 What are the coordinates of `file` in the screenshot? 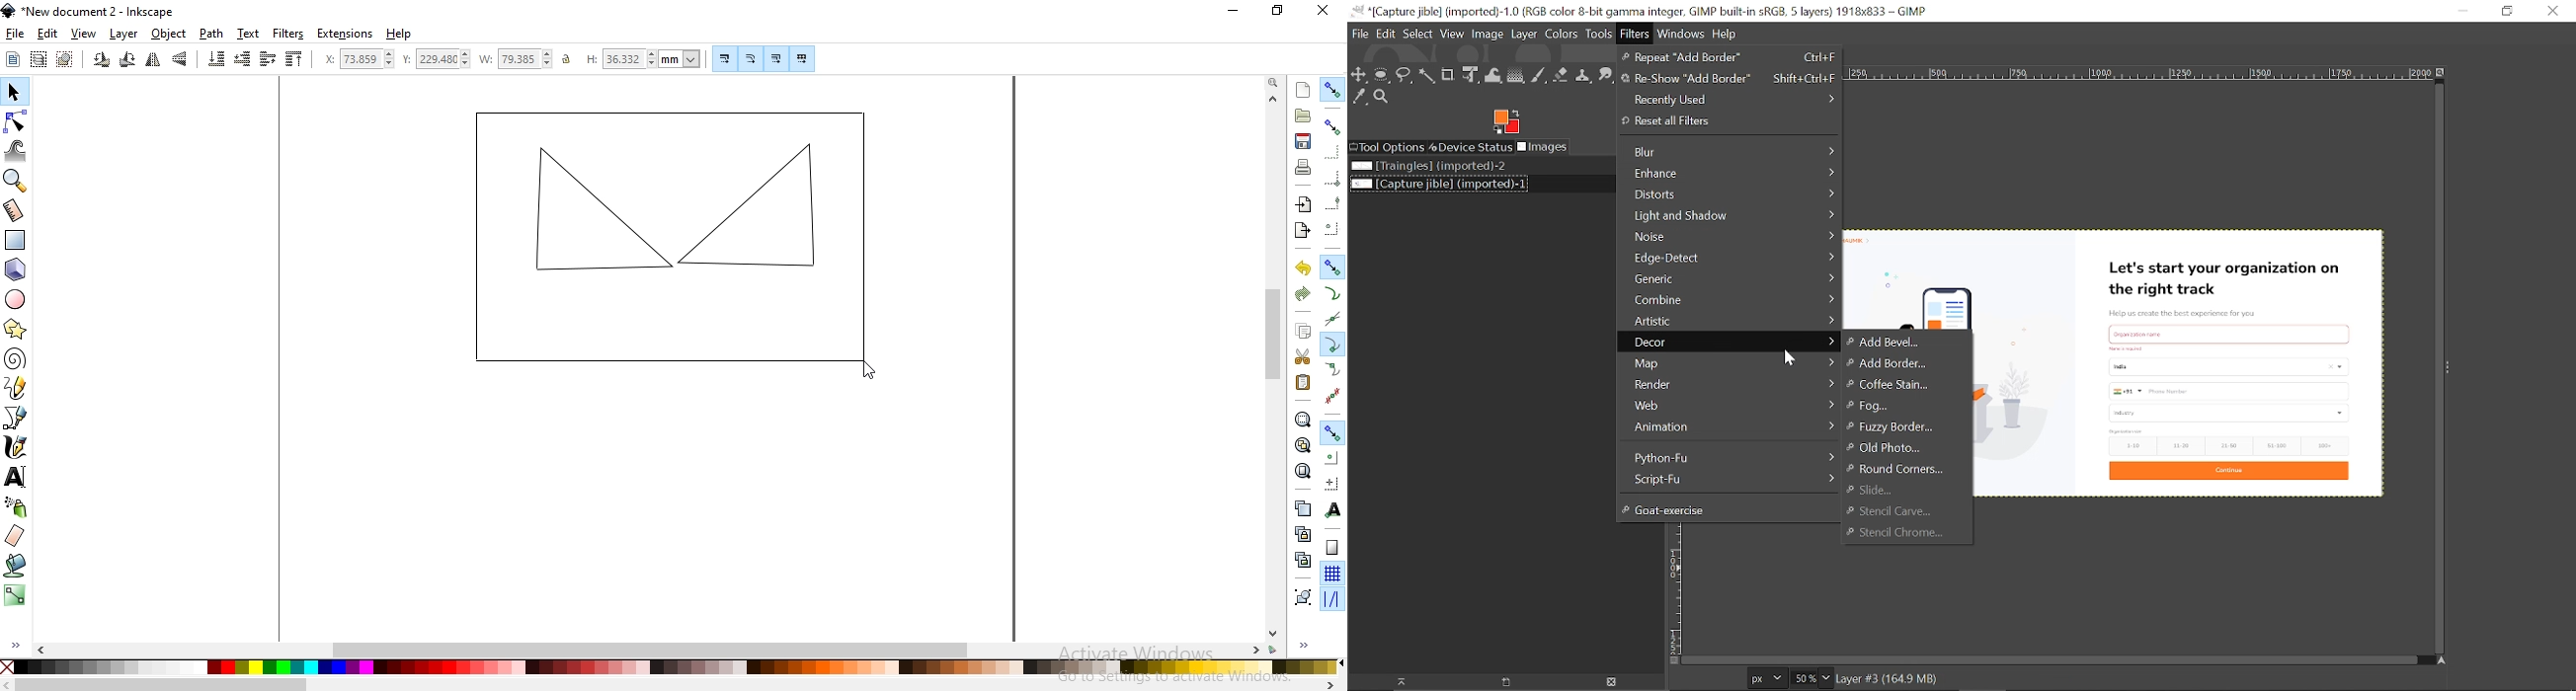 It's located at (14, 34).